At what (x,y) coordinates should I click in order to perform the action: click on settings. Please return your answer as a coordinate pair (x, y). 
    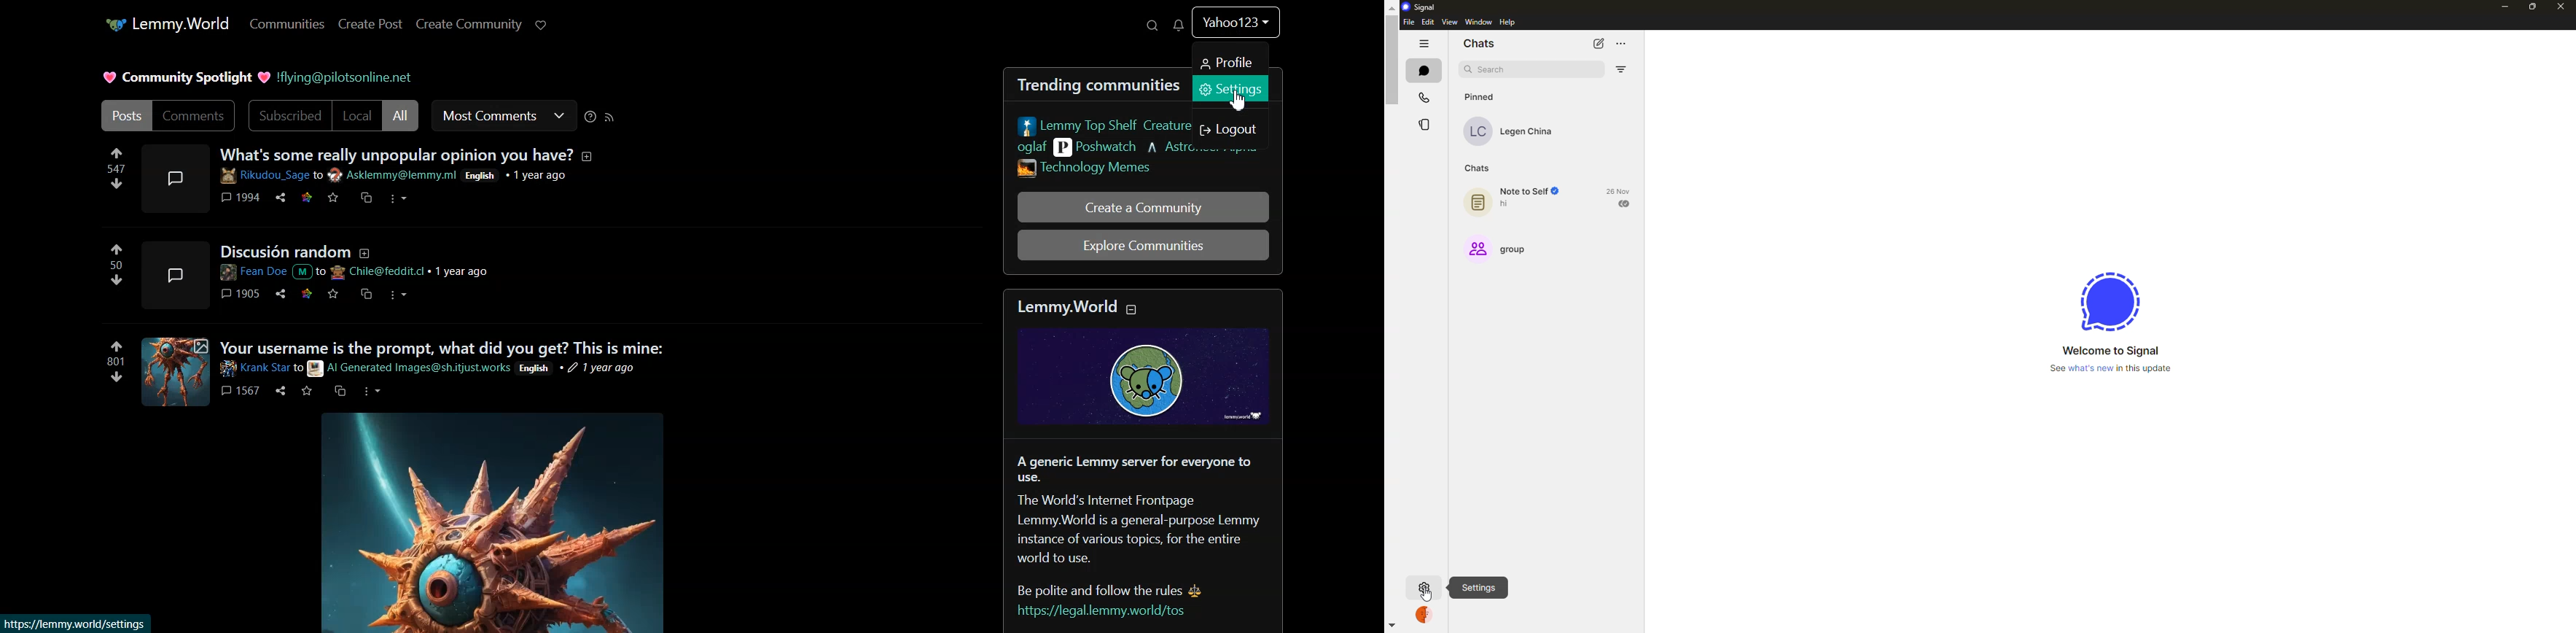
    Looking at the image, I should click on (1478, 588).